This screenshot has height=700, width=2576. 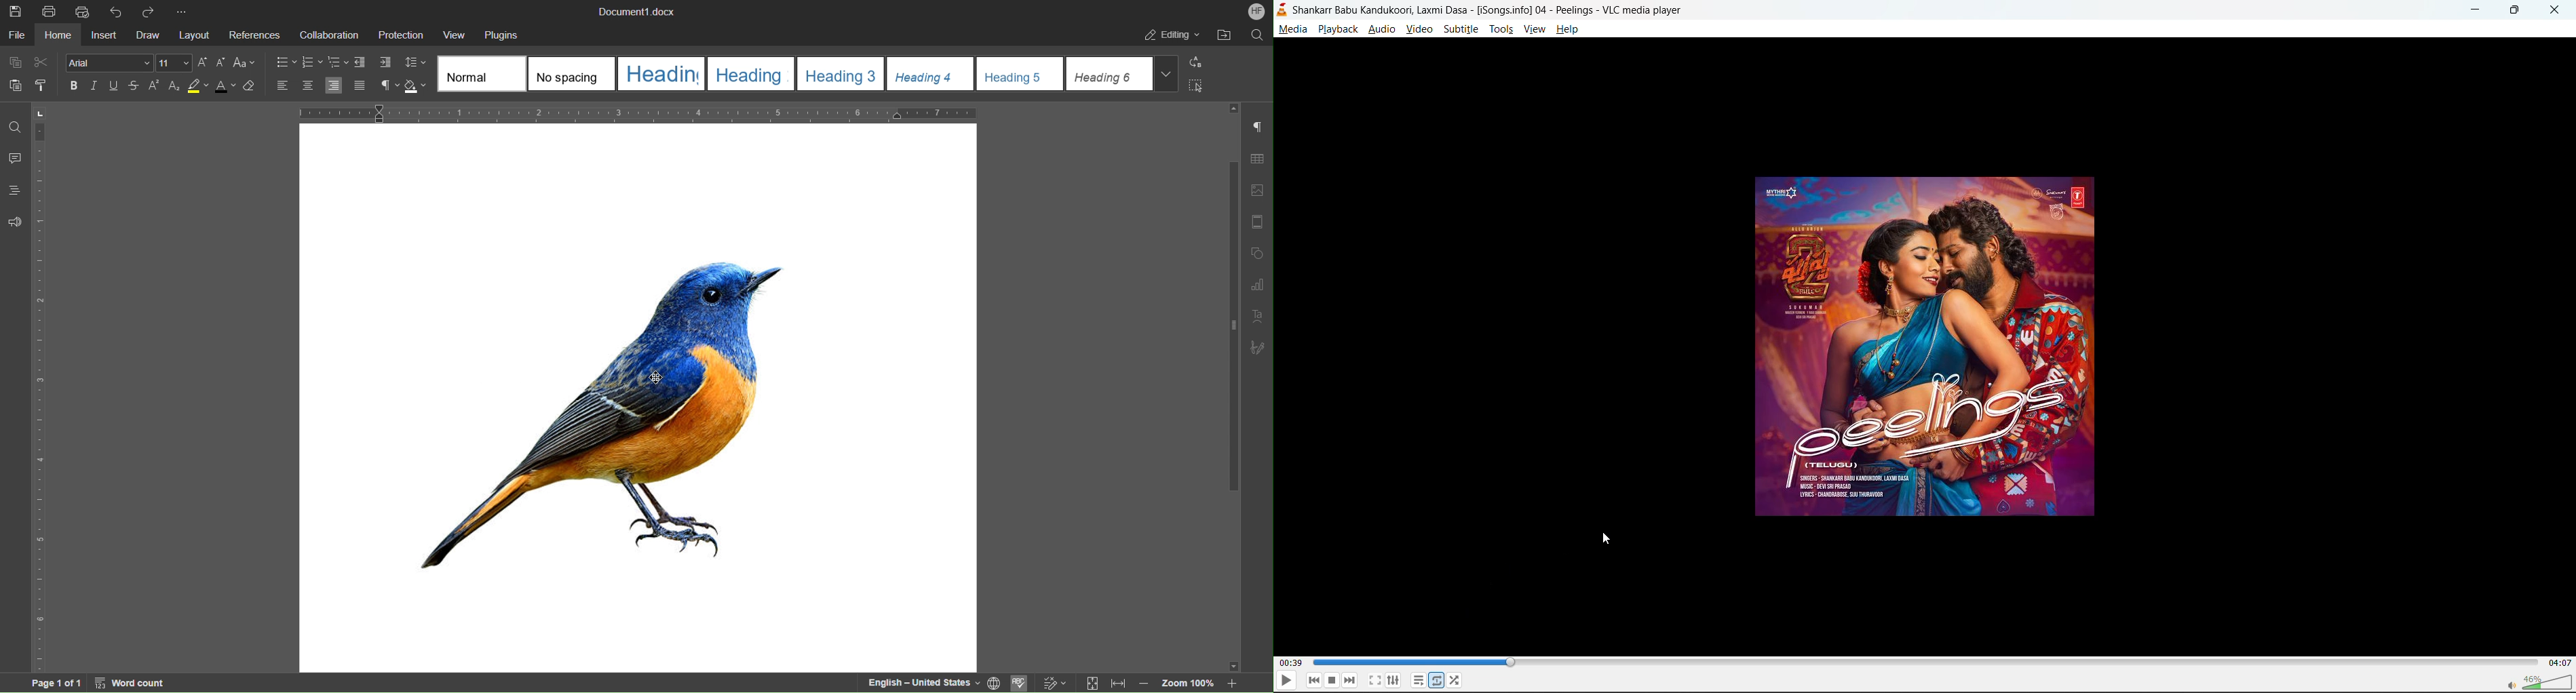 What do you see at coordinates (1259, 126) in the screenshot?
I see `Non-Printing Characters` at bounding box center [1259, 126].